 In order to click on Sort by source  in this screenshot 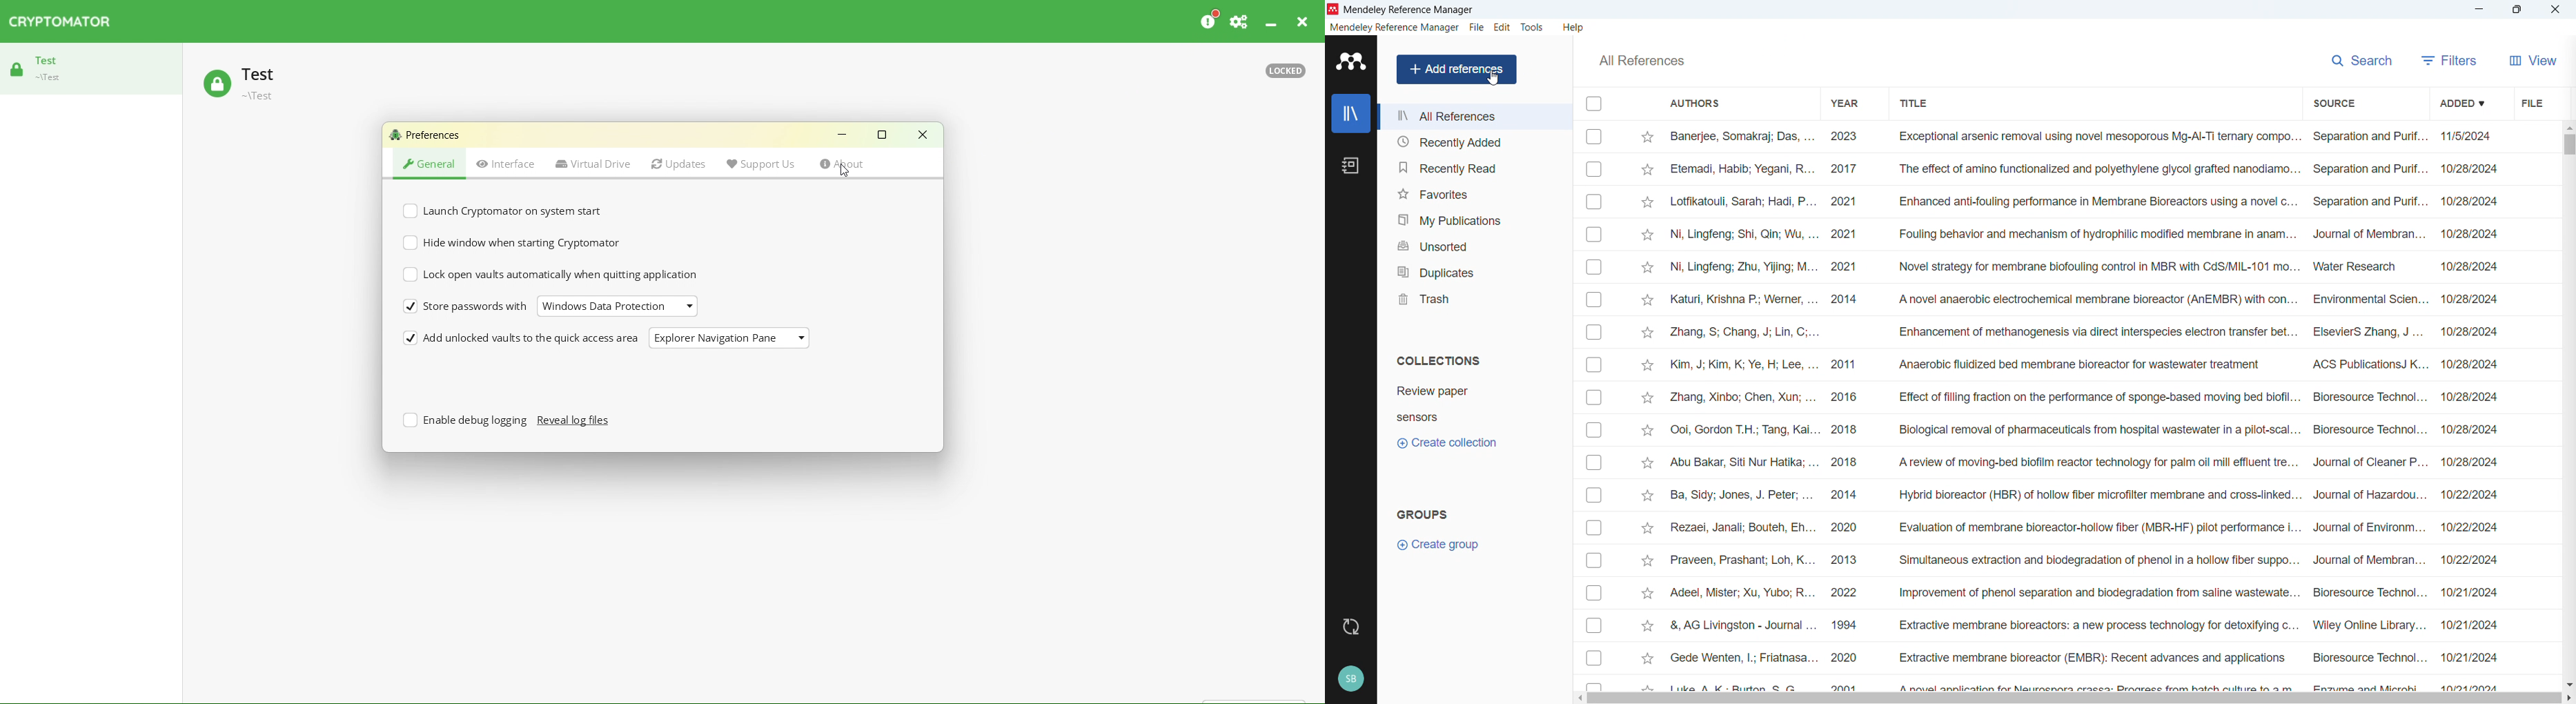, I will do `click(2334, 104)`.